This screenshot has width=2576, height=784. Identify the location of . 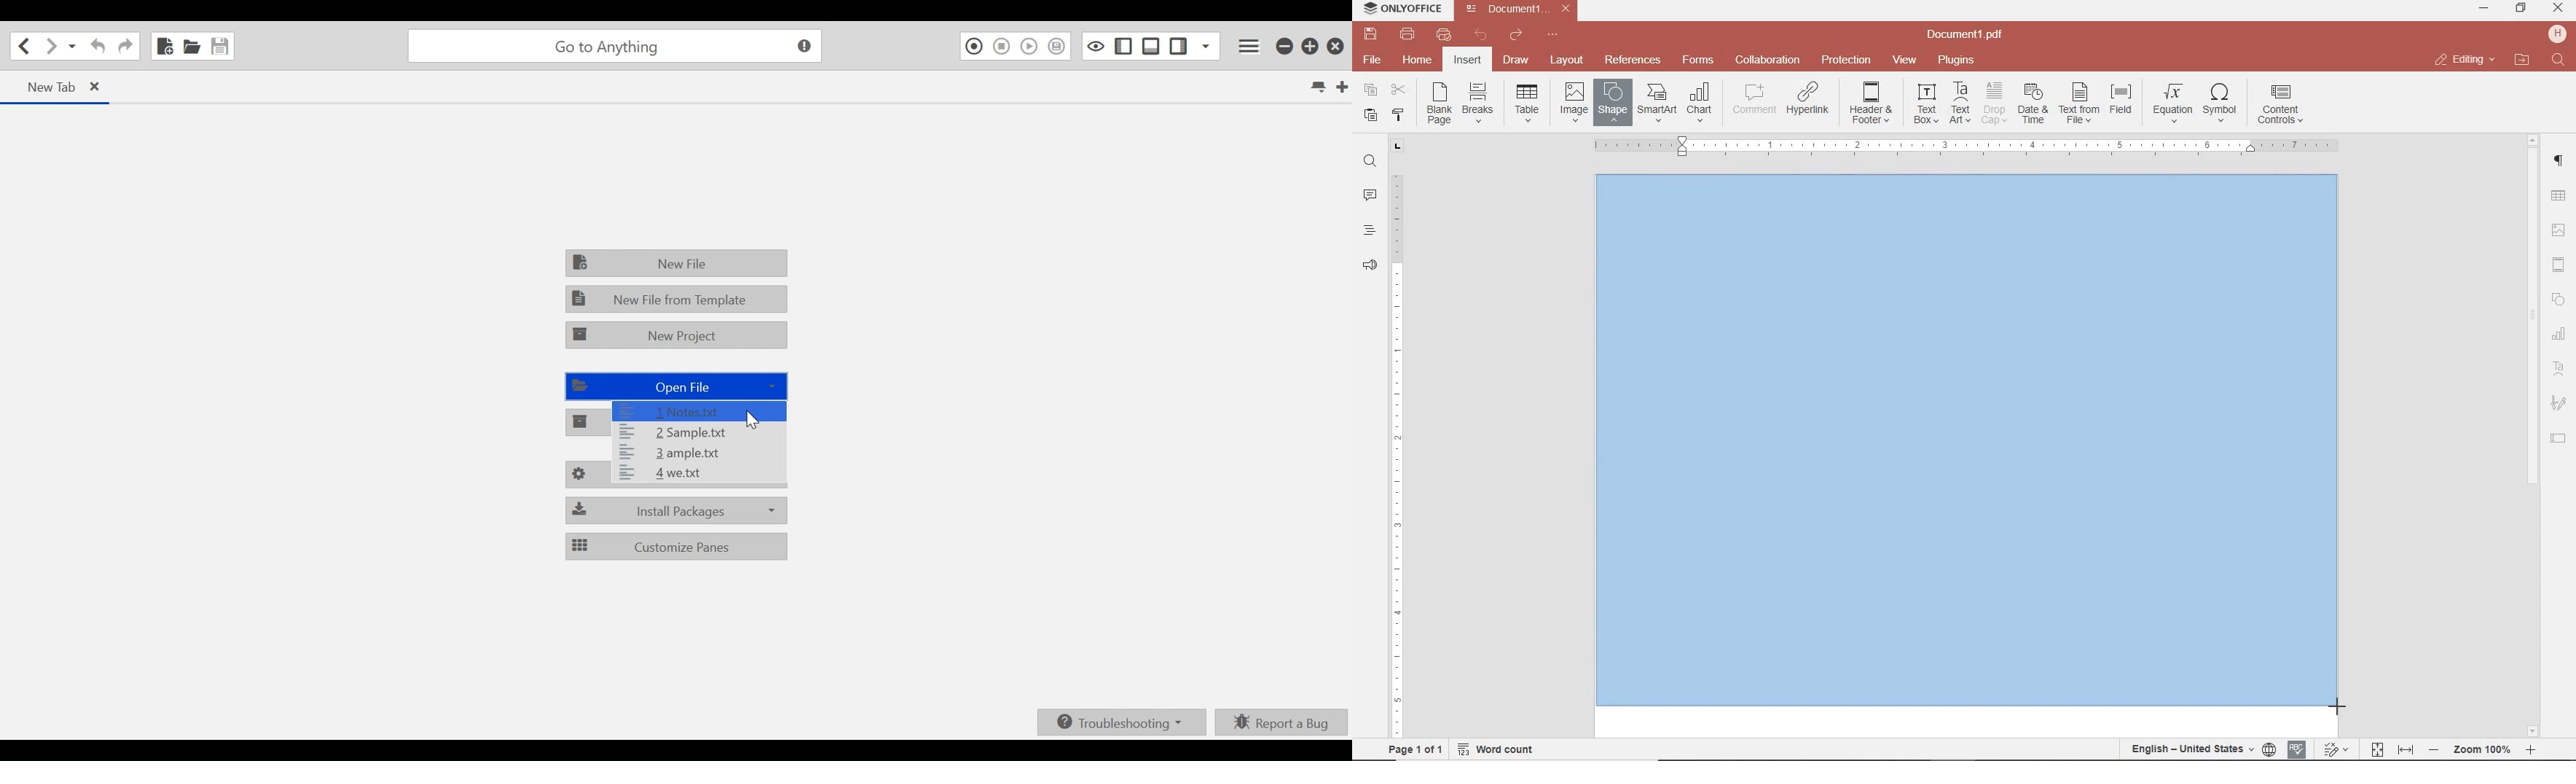
(1965, 146).